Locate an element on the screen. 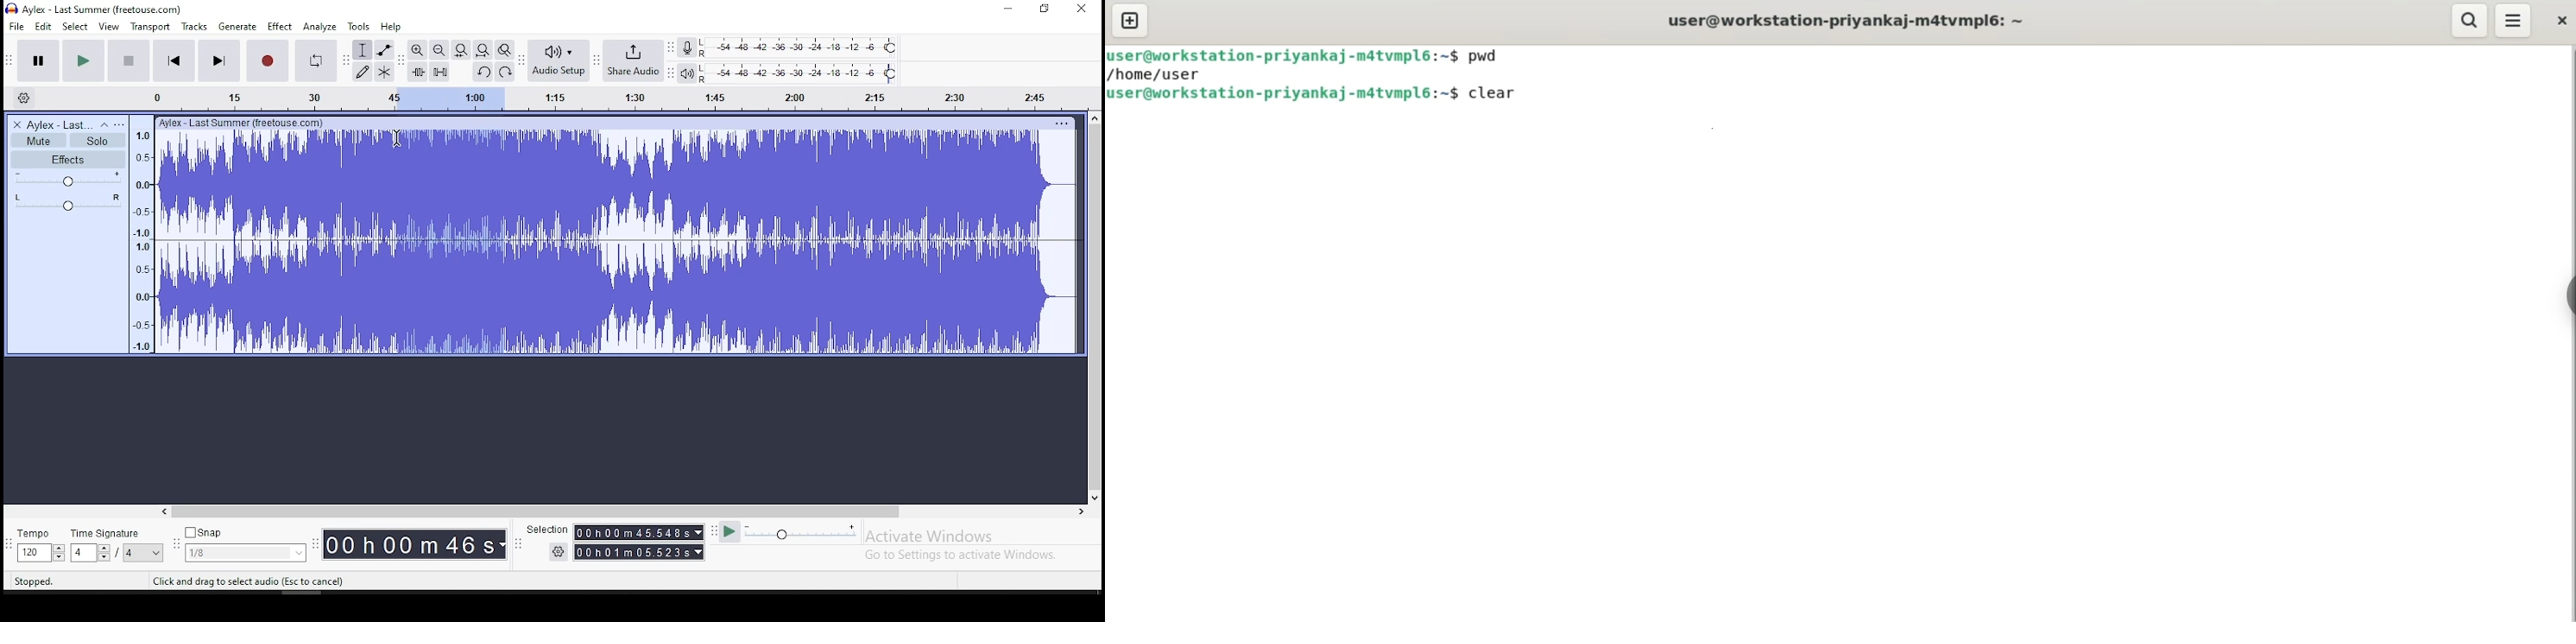 This screenshot has width=2576, height=644. playback level is located at coordinates (806, 73).